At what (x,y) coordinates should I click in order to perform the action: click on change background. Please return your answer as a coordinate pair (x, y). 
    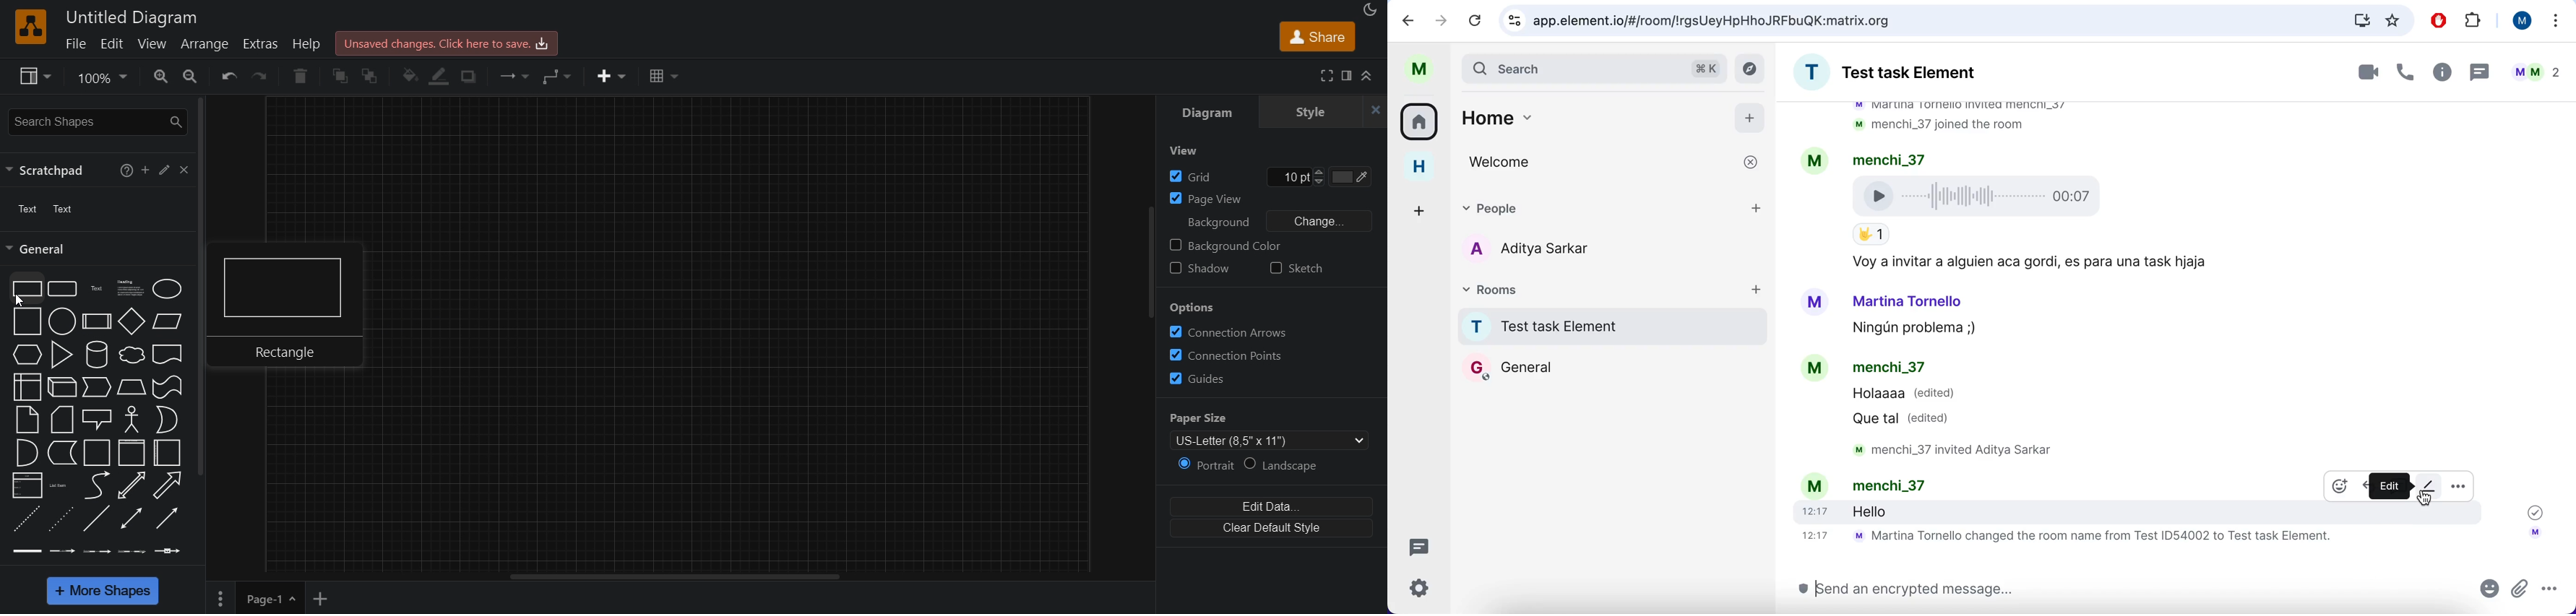
    Looking at the image, I should click on (1322, 222).